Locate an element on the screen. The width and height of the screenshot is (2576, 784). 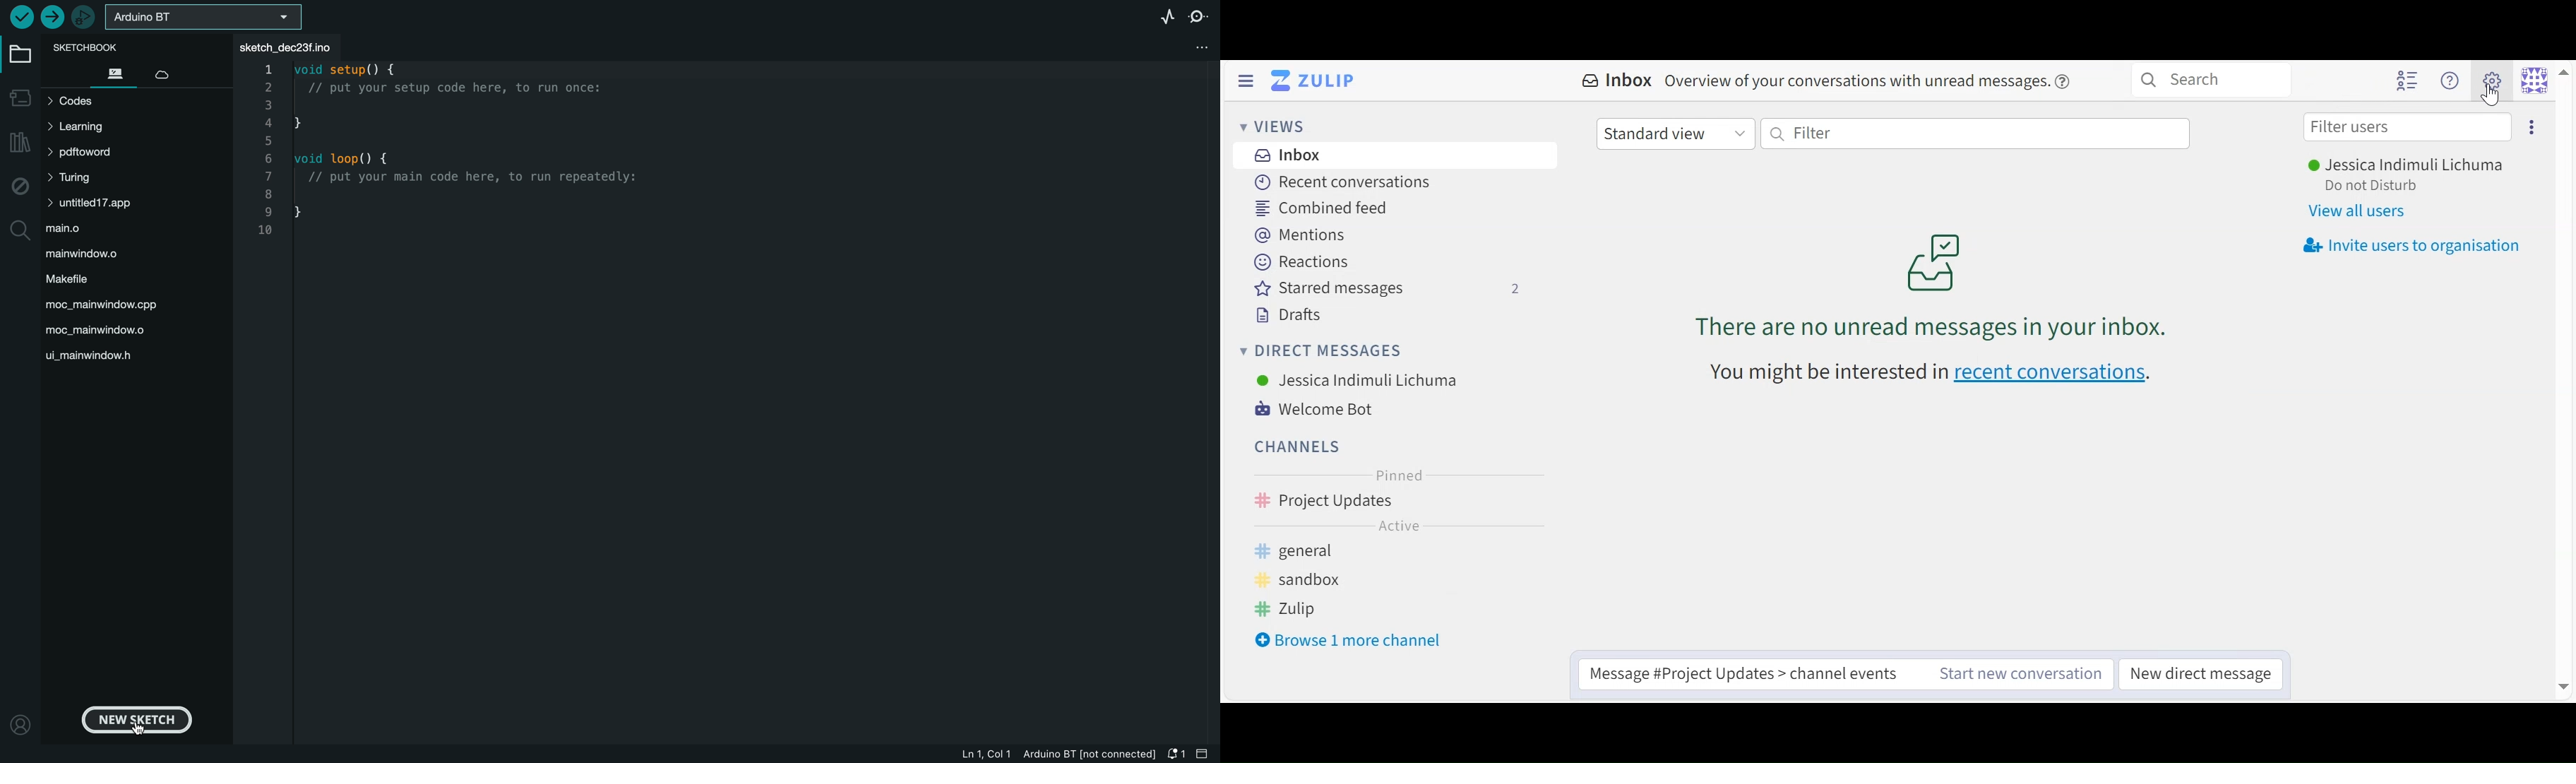
moc is located at coordinates (100, 330).